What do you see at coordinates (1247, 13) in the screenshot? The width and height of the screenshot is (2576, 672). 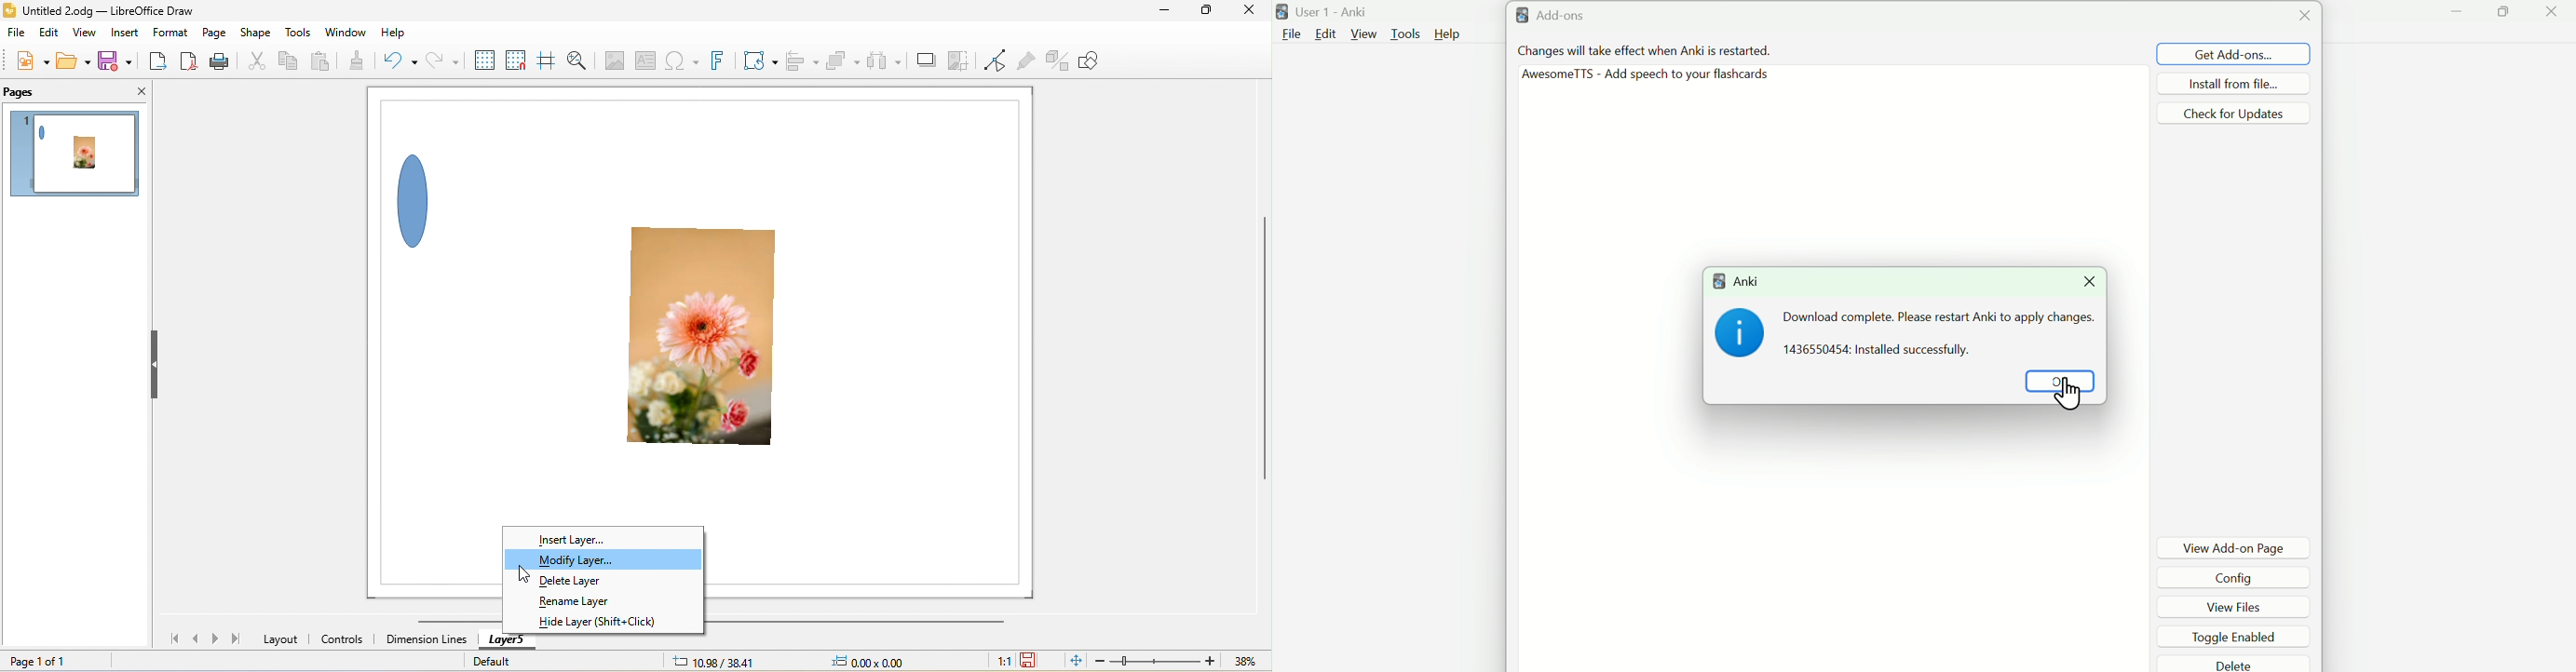 I see `close` at bounding box center [1247, 13].